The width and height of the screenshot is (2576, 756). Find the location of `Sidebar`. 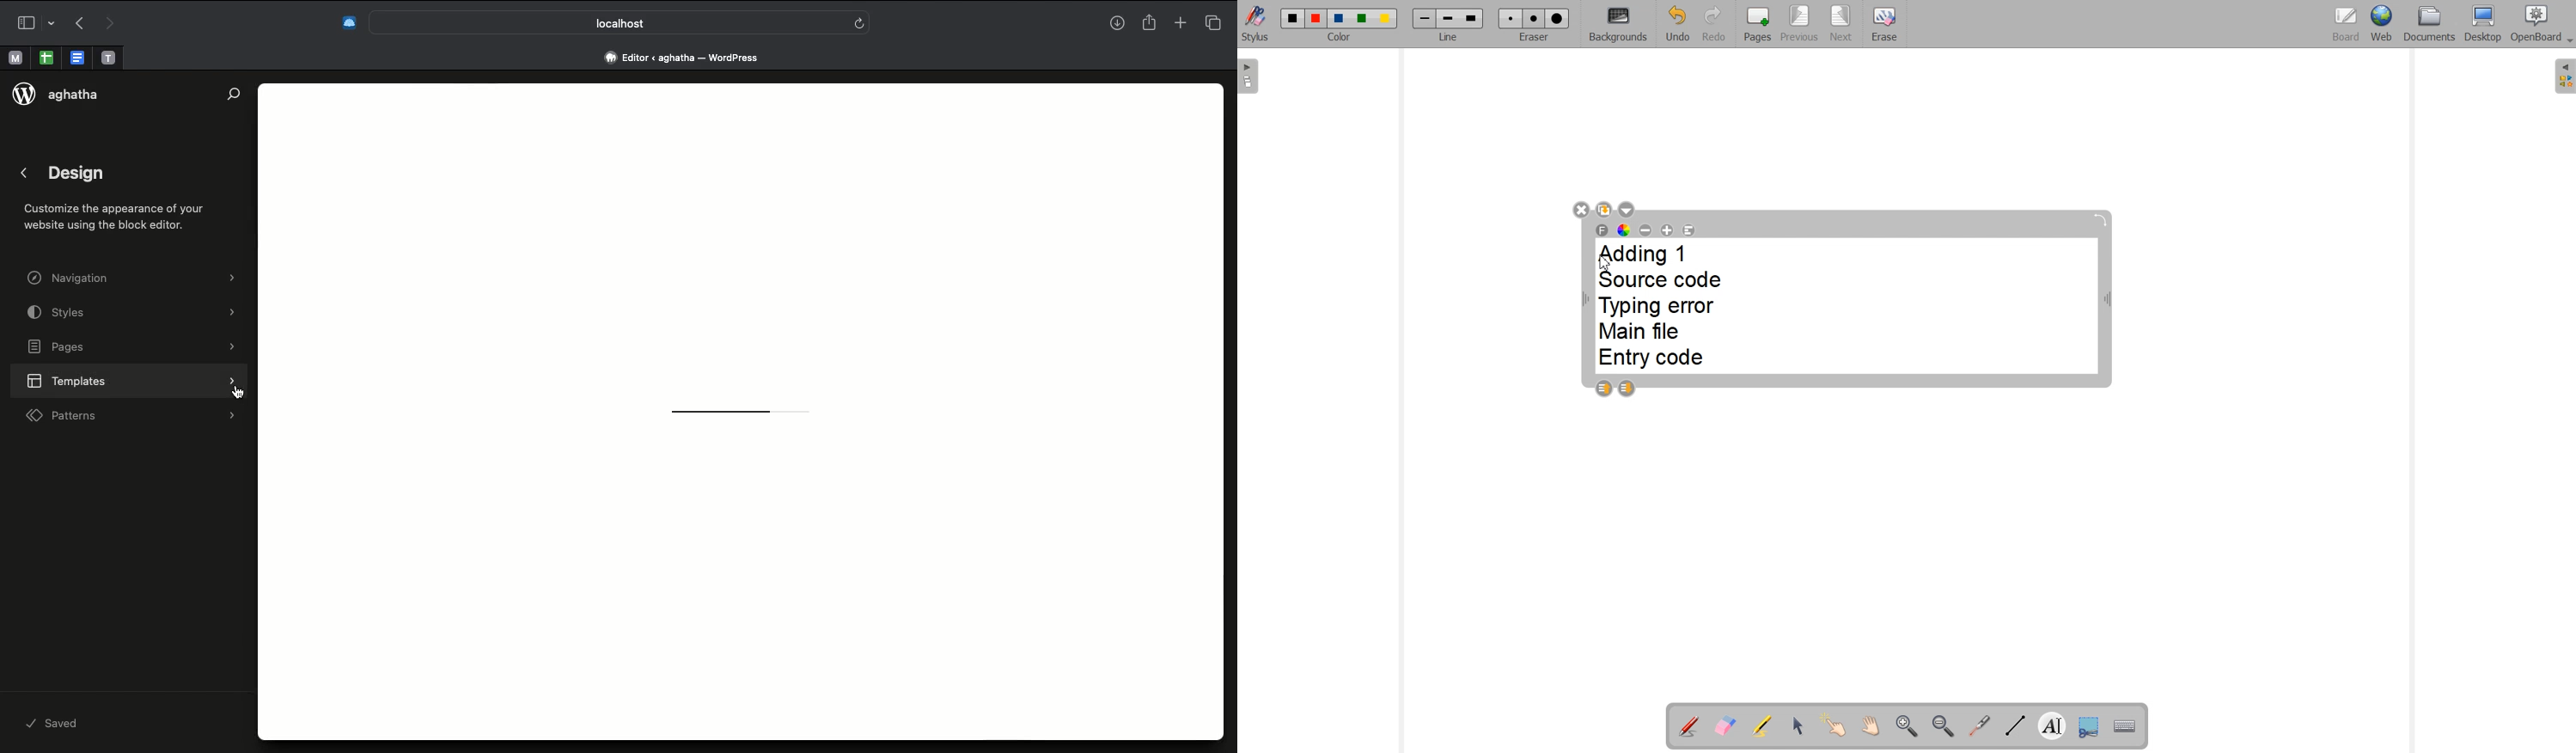

Sidebar is located at coordinates (32, 23).